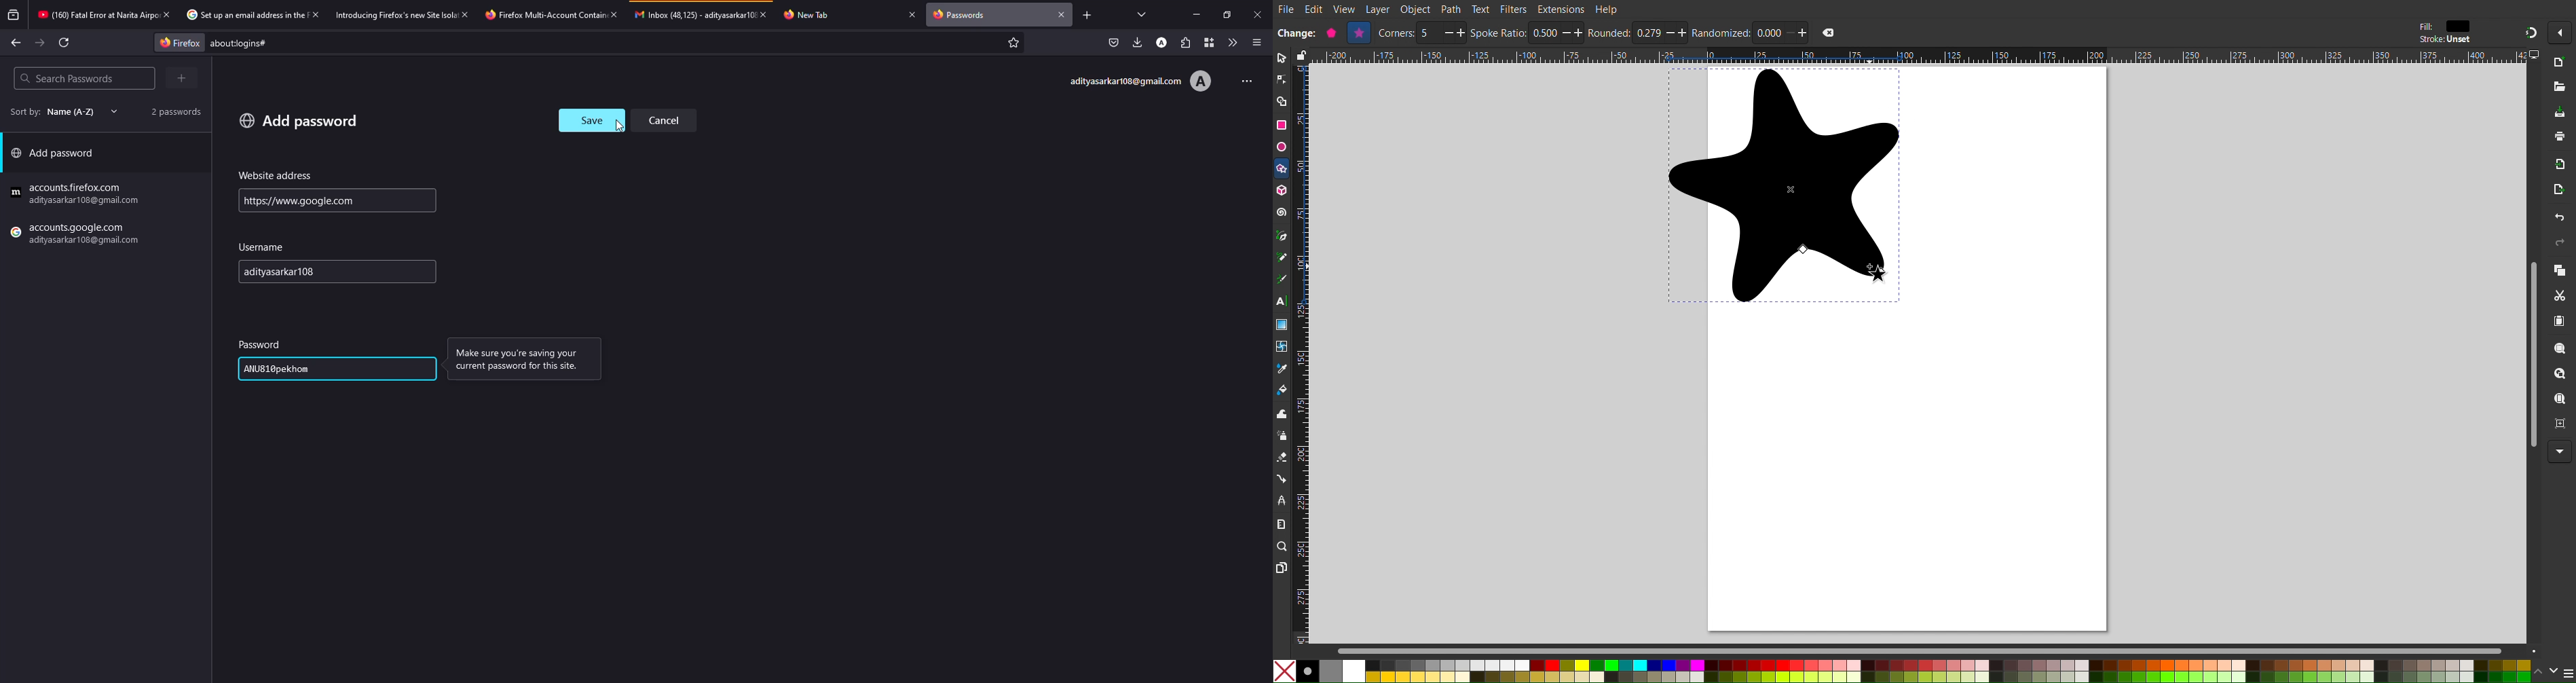  What do you see at coordinates (768, 14) in the screenshot?
I see `close` at bounding box center [768, 14].